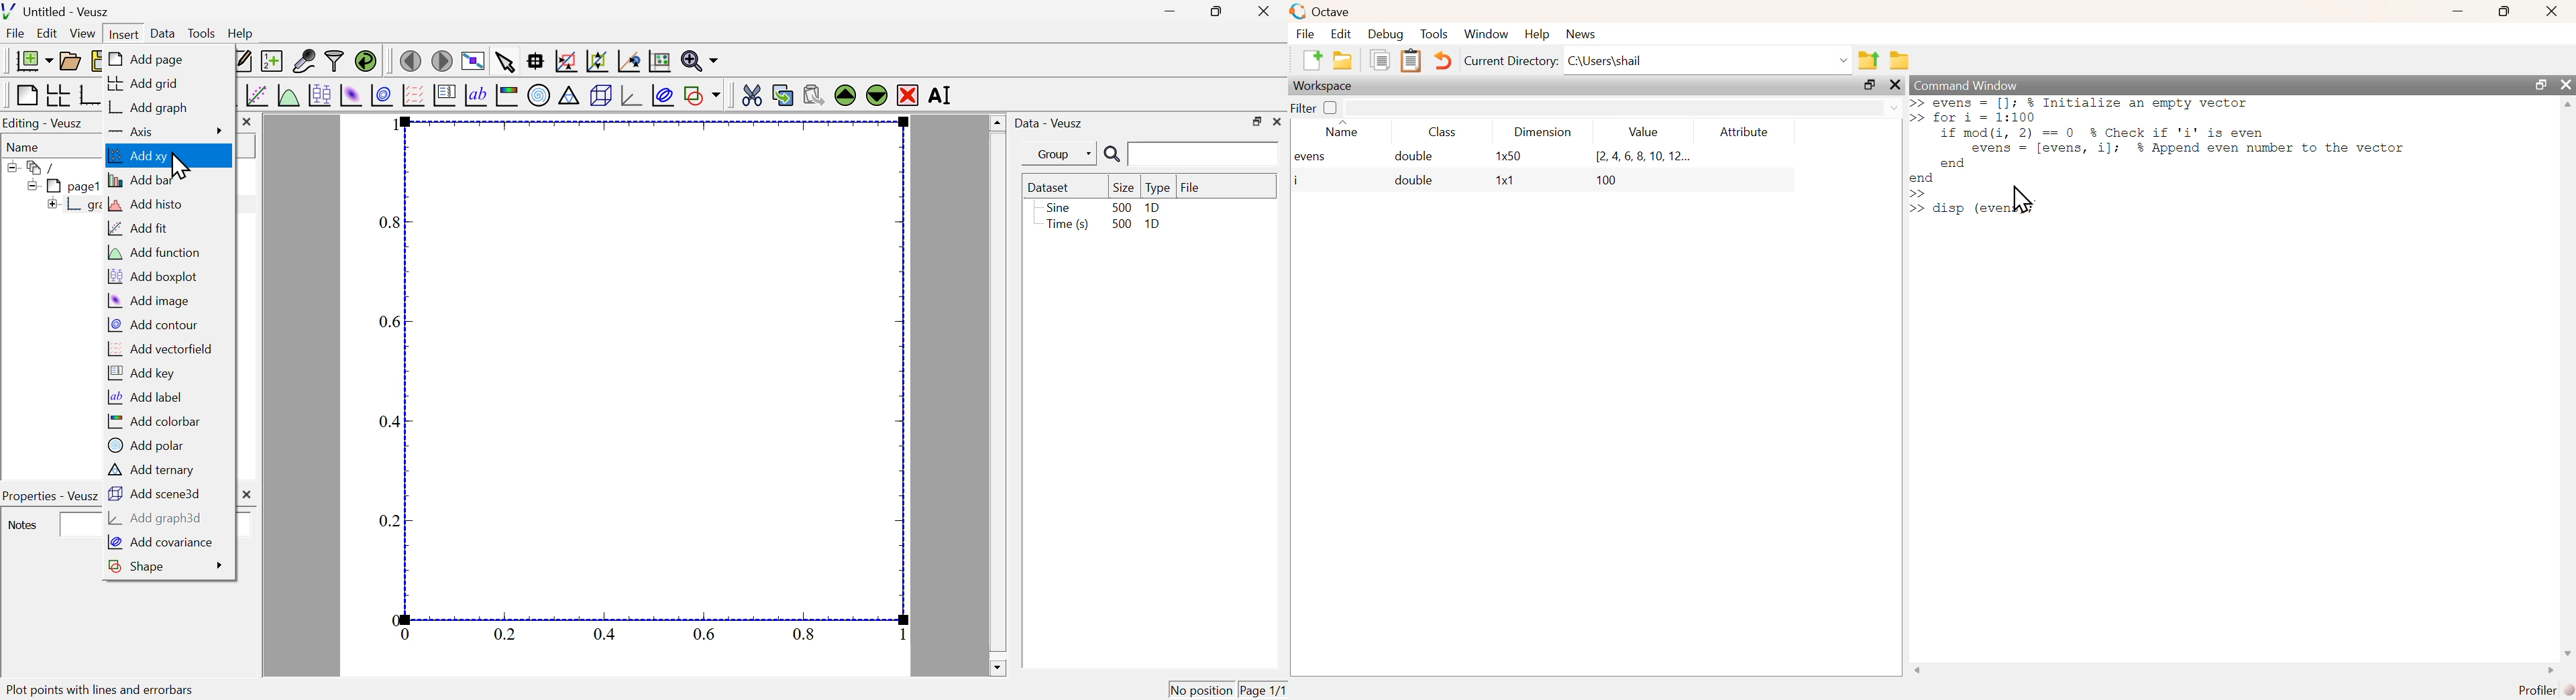  I want to click on reload linked datasets, so click(365, 60).